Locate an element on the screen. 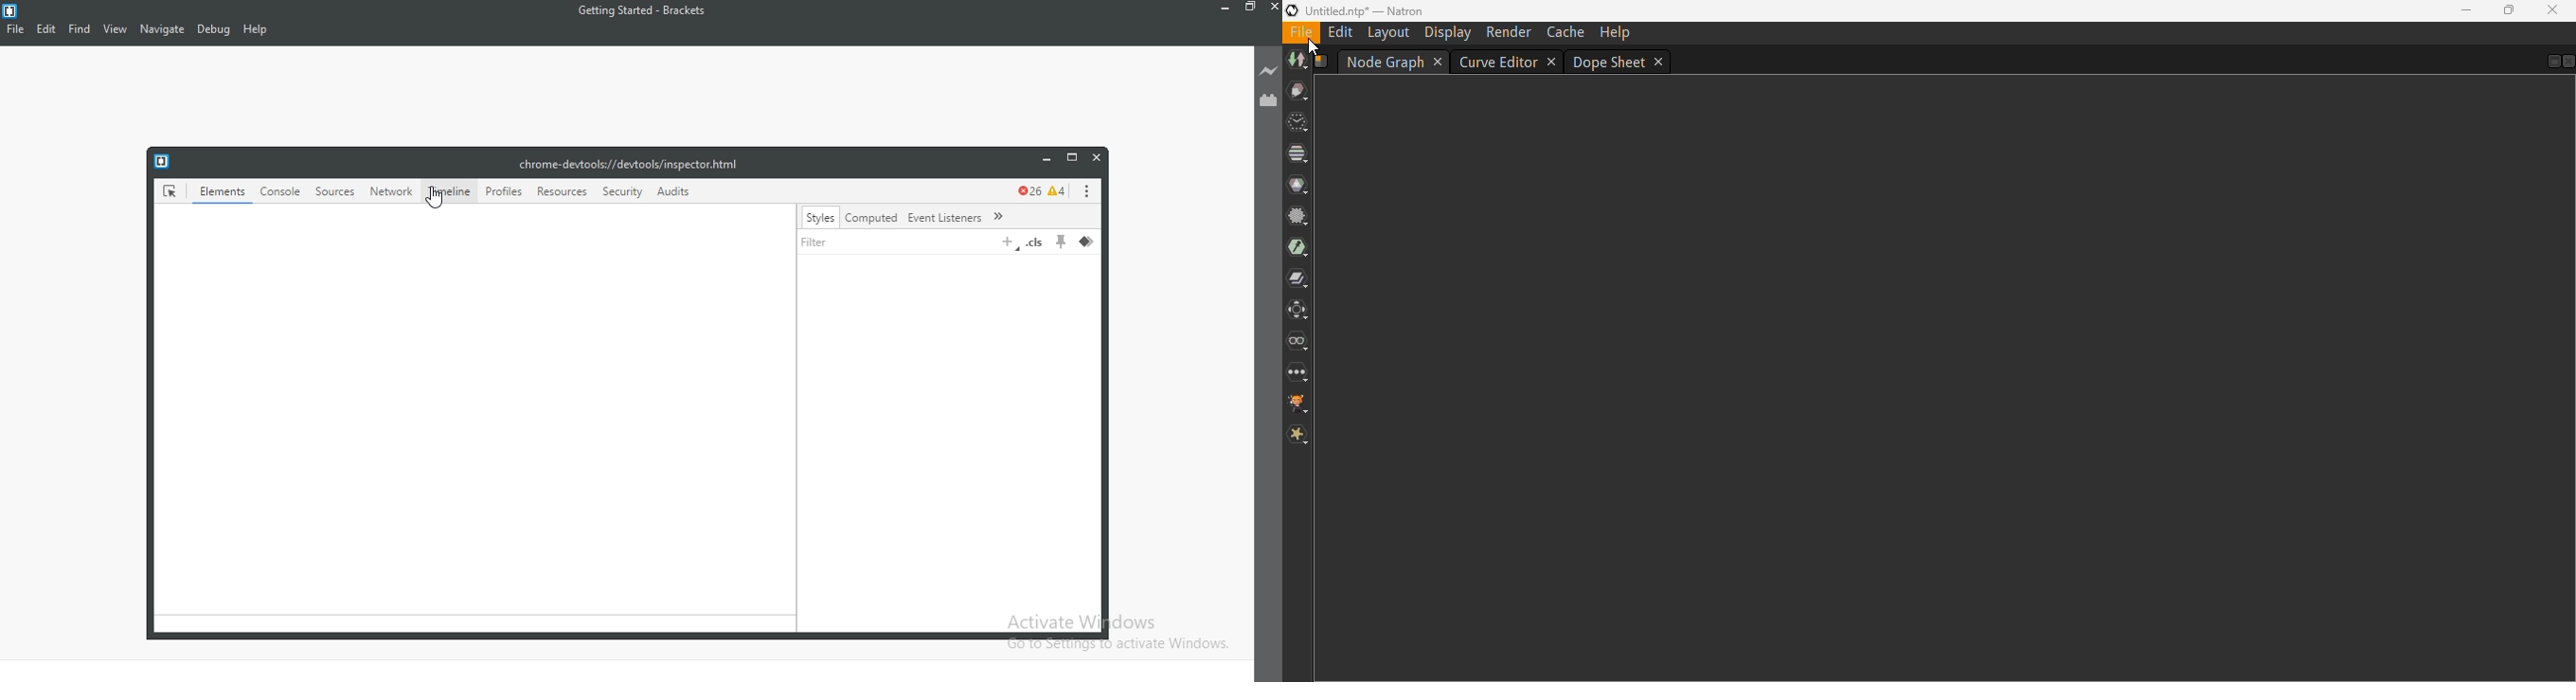  .cls is located at coordinates (1036, 242).